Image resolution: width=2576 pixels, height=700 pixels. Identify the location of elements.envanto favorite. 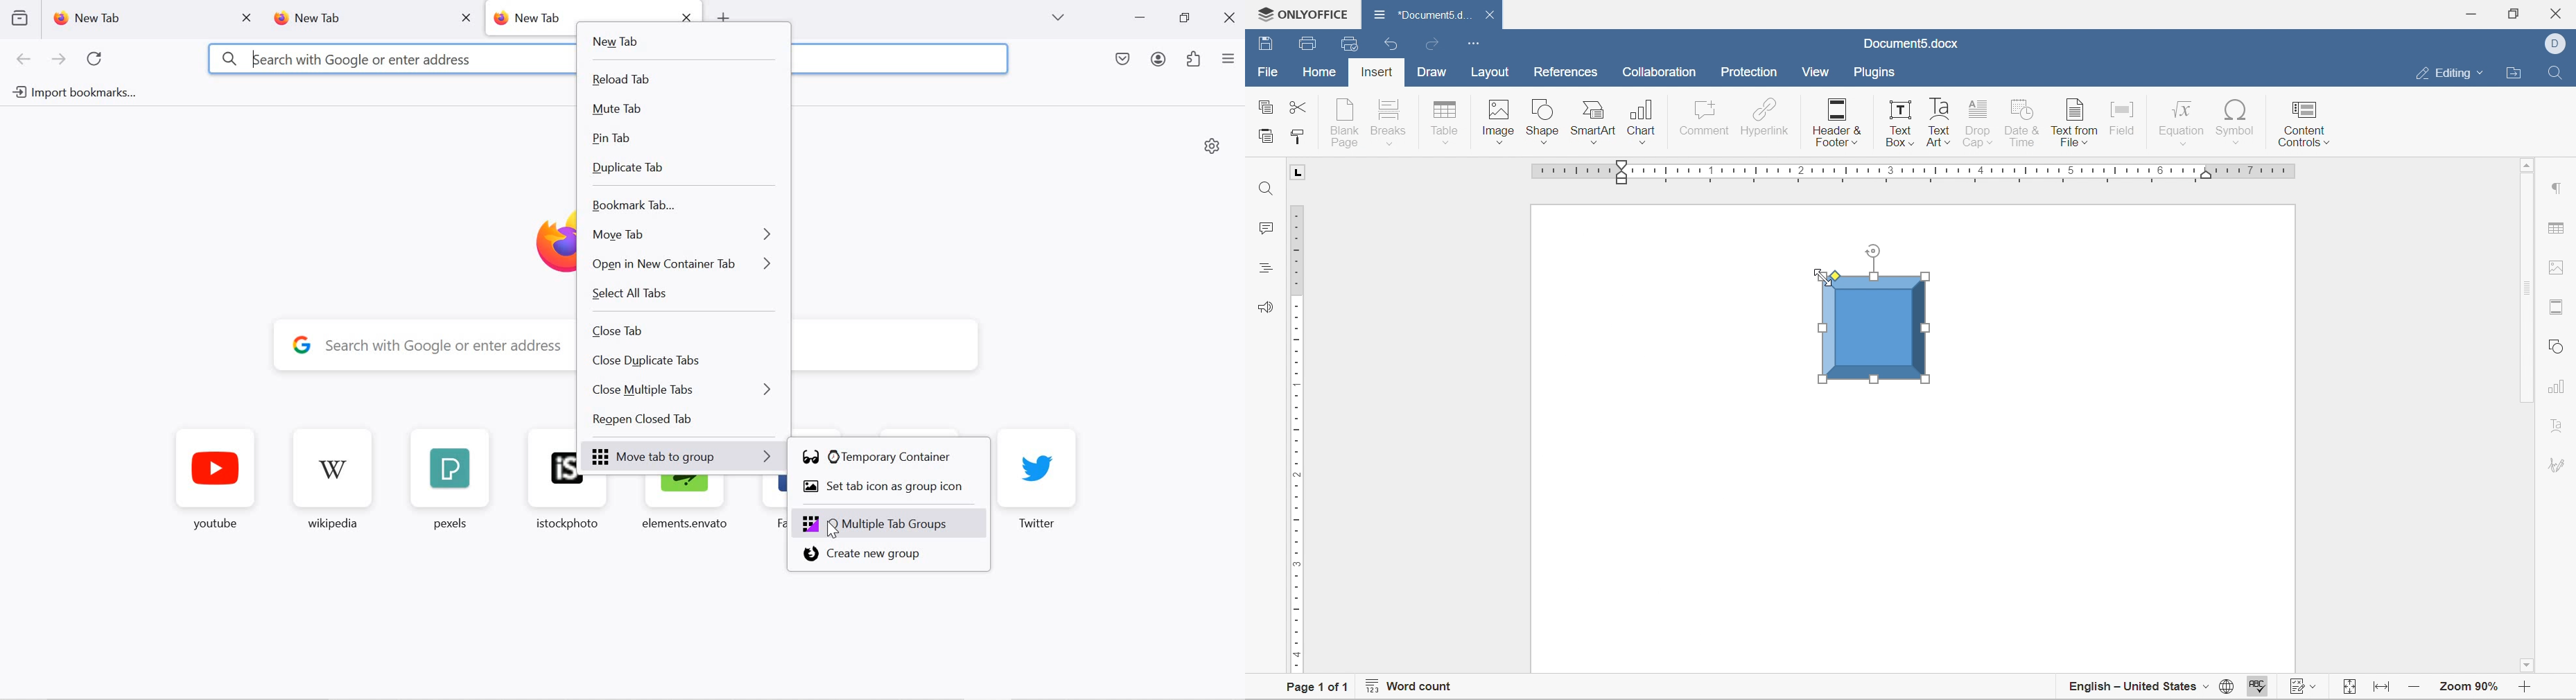
(683, 506).